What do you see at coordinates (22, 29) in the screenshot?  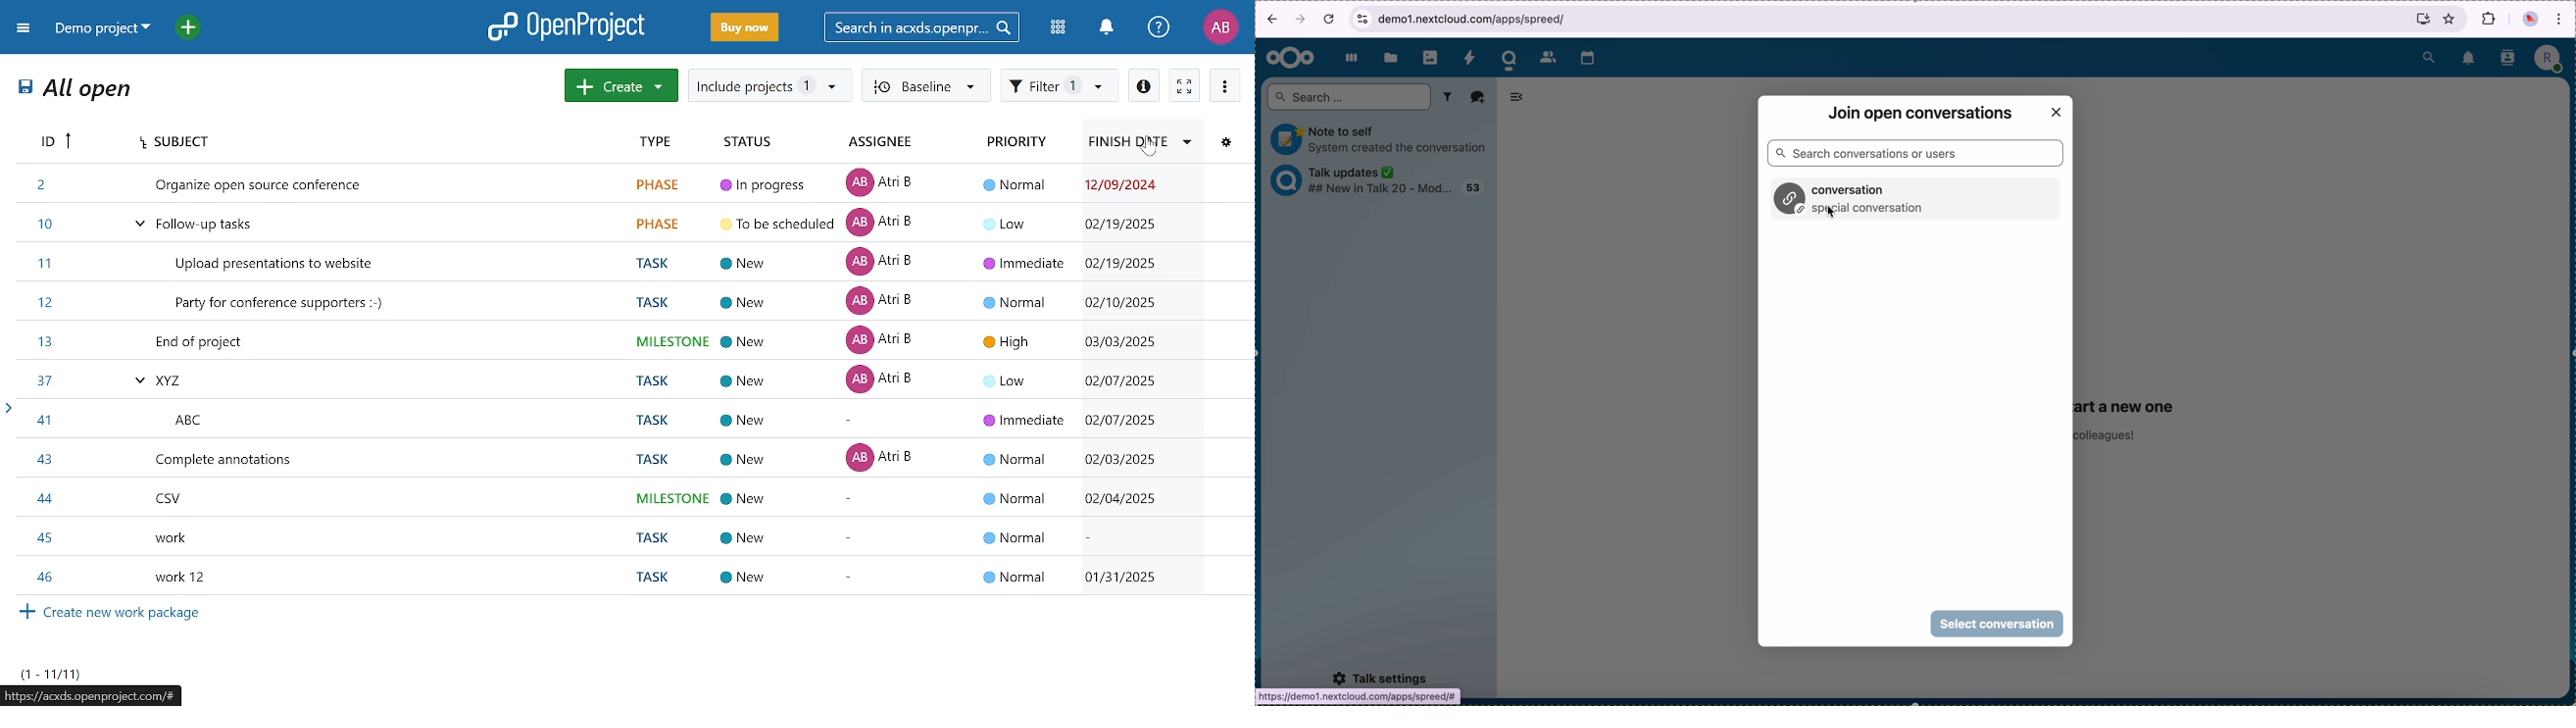 I see `expand project menu` at bounding box center [22, 29].